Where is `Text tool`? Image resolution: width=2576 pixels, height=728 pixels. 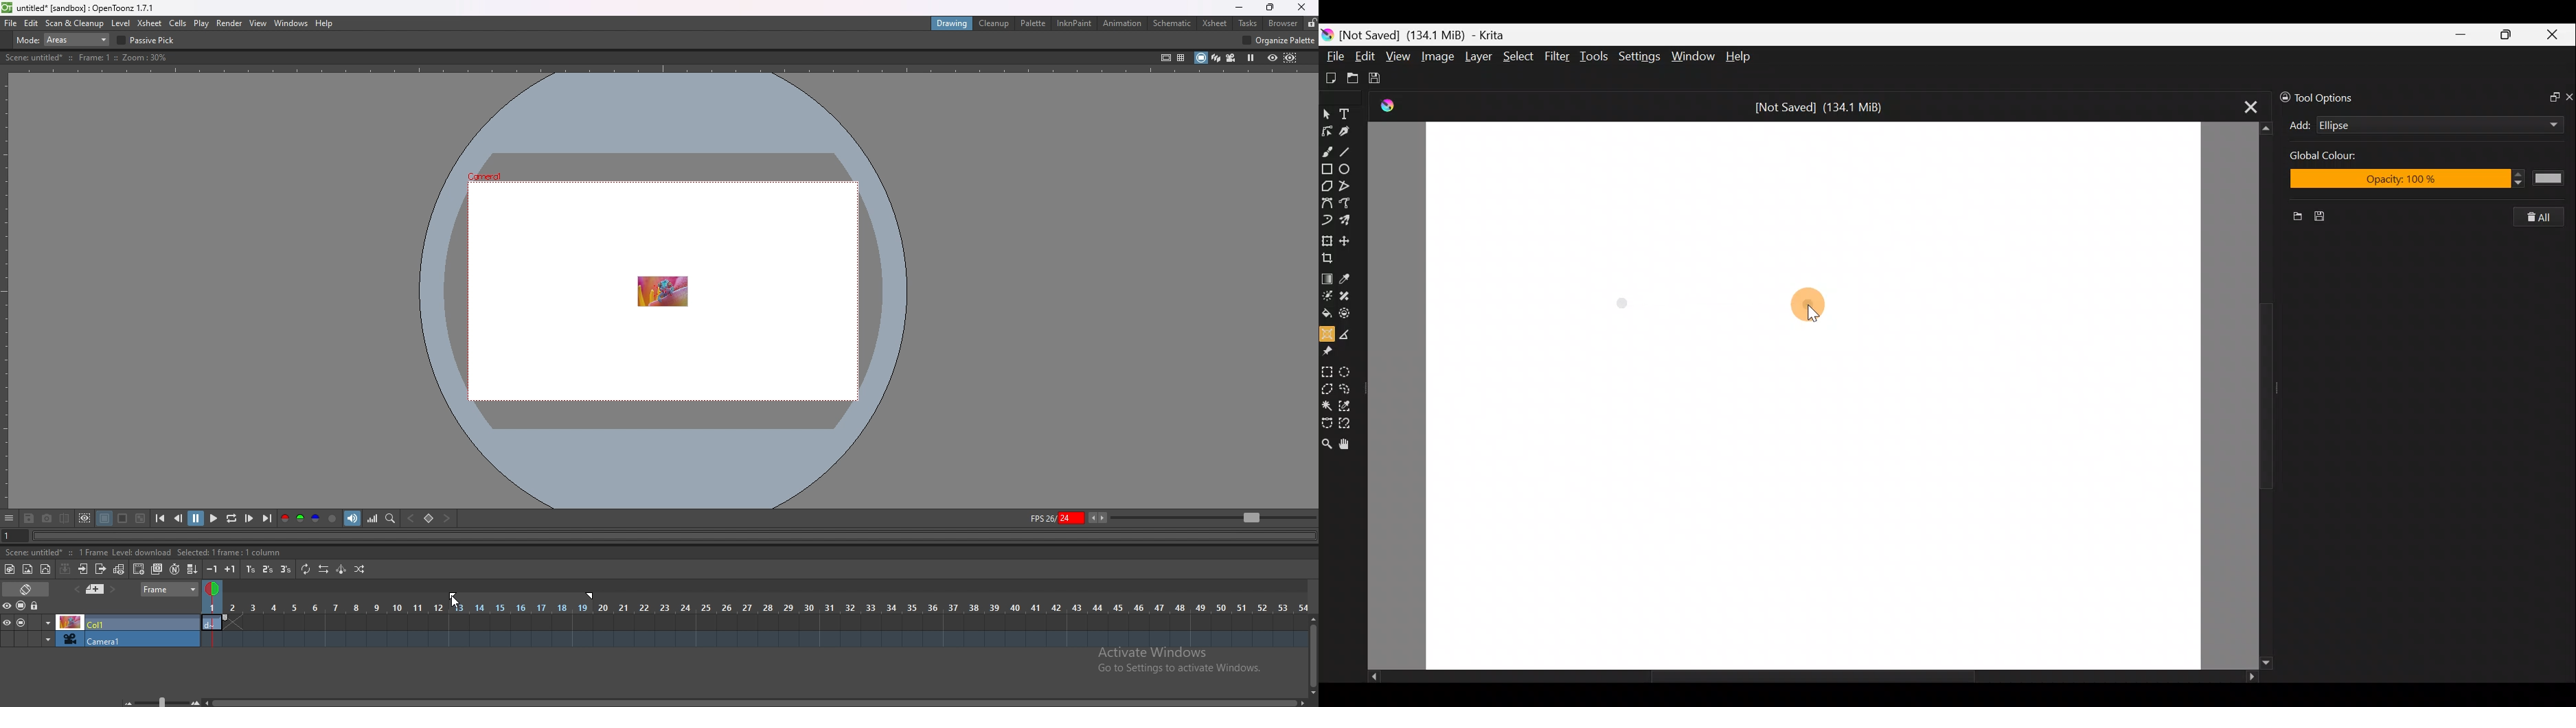
Text tool is located at coordinates (1347, 111).